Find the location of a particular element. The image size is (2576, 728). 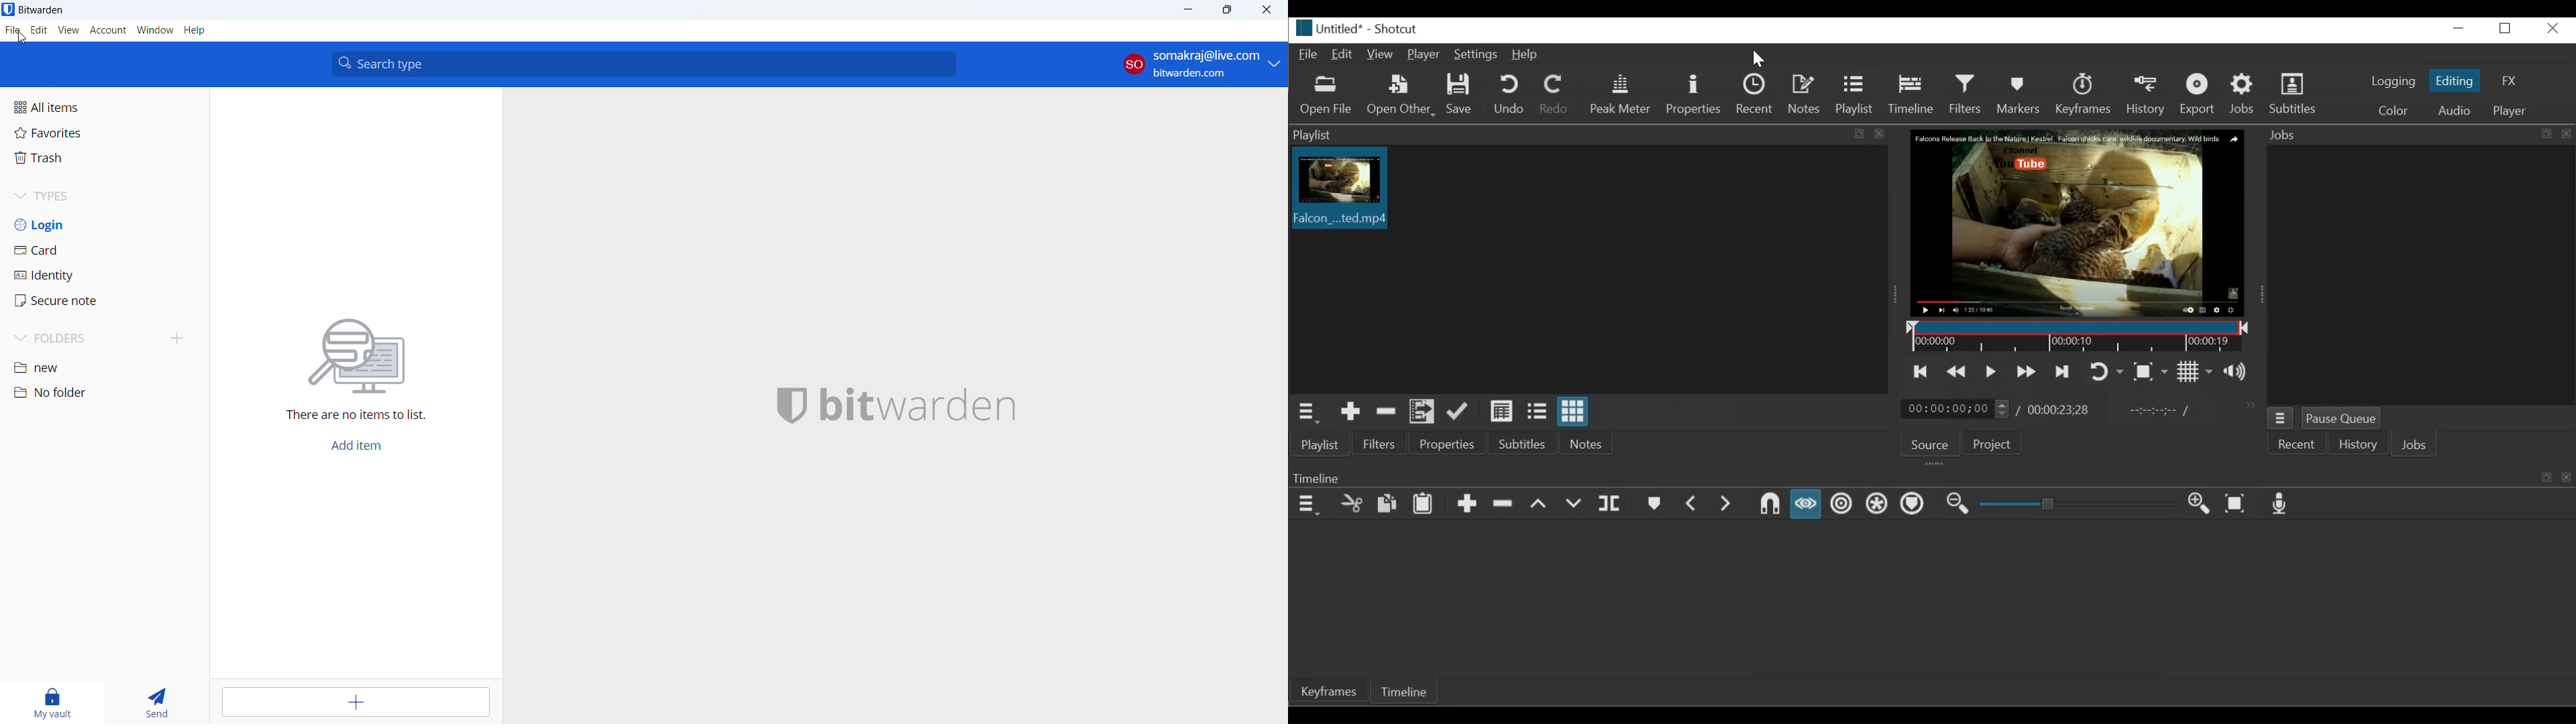

favorites is located at coordinates (103, 132).